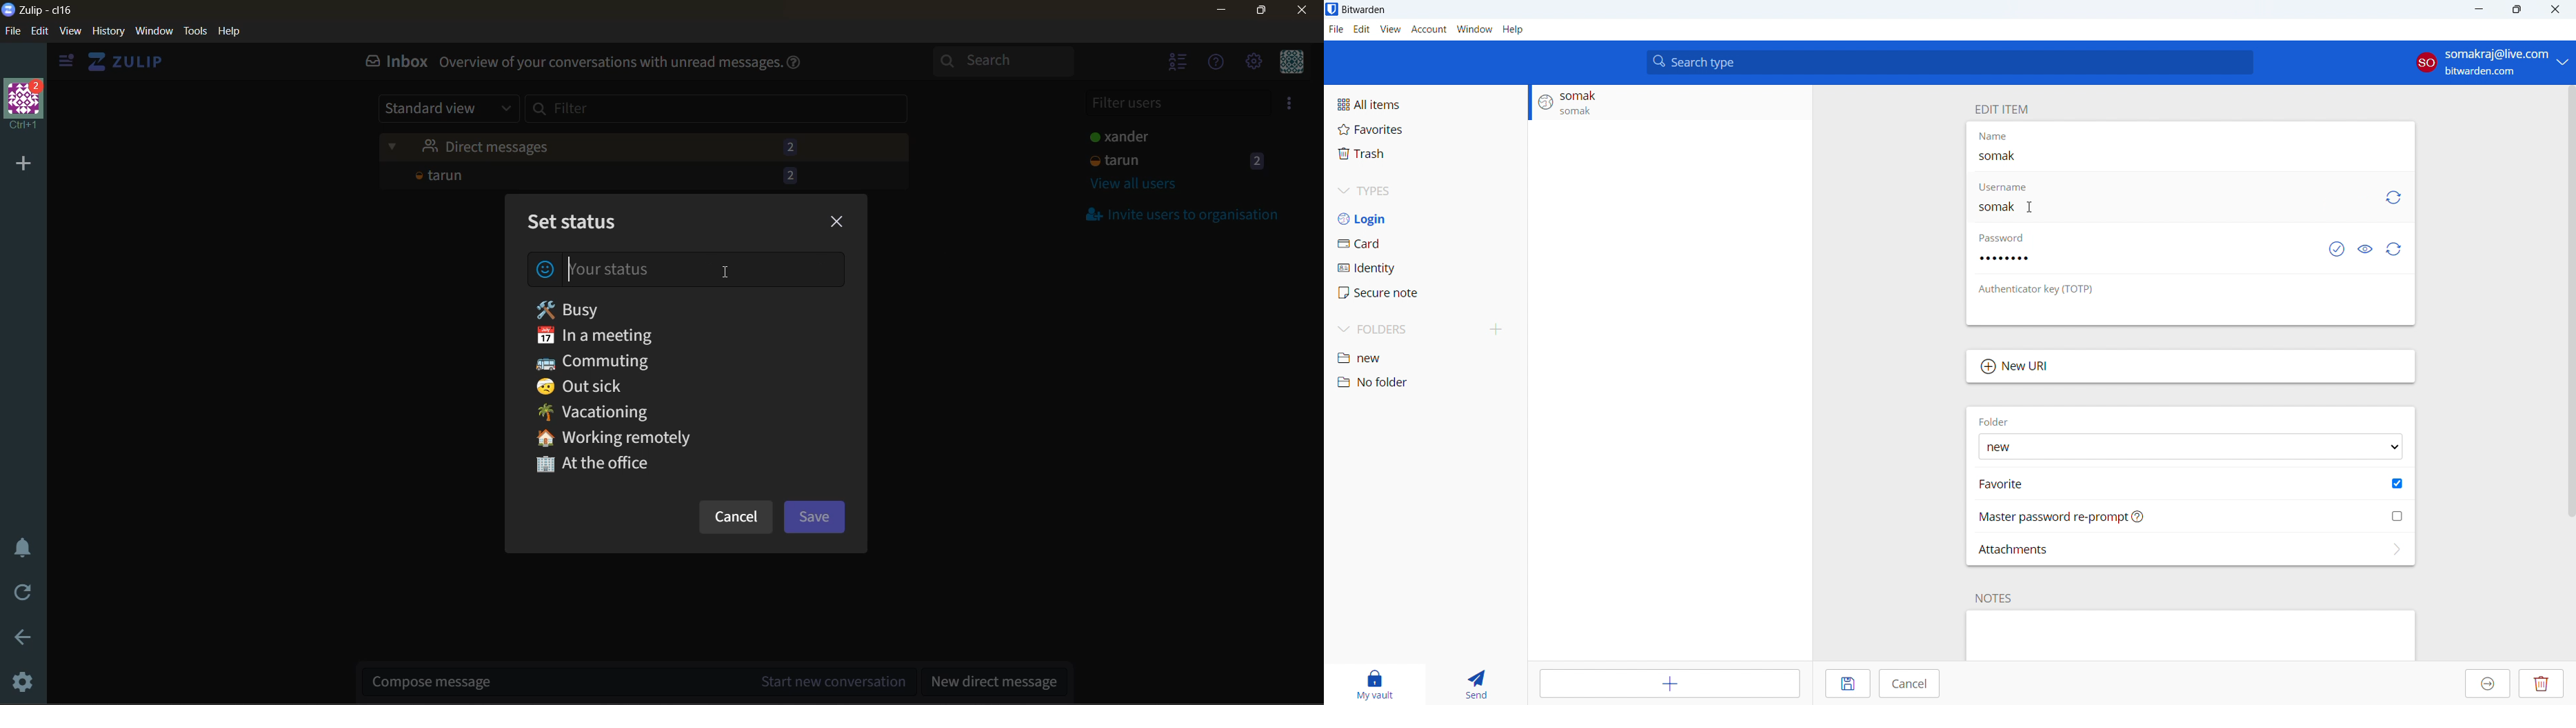 Image resolution: width=2576 pixels, height=728 pixels. I want to click on Vacationing, so click(612, 411).